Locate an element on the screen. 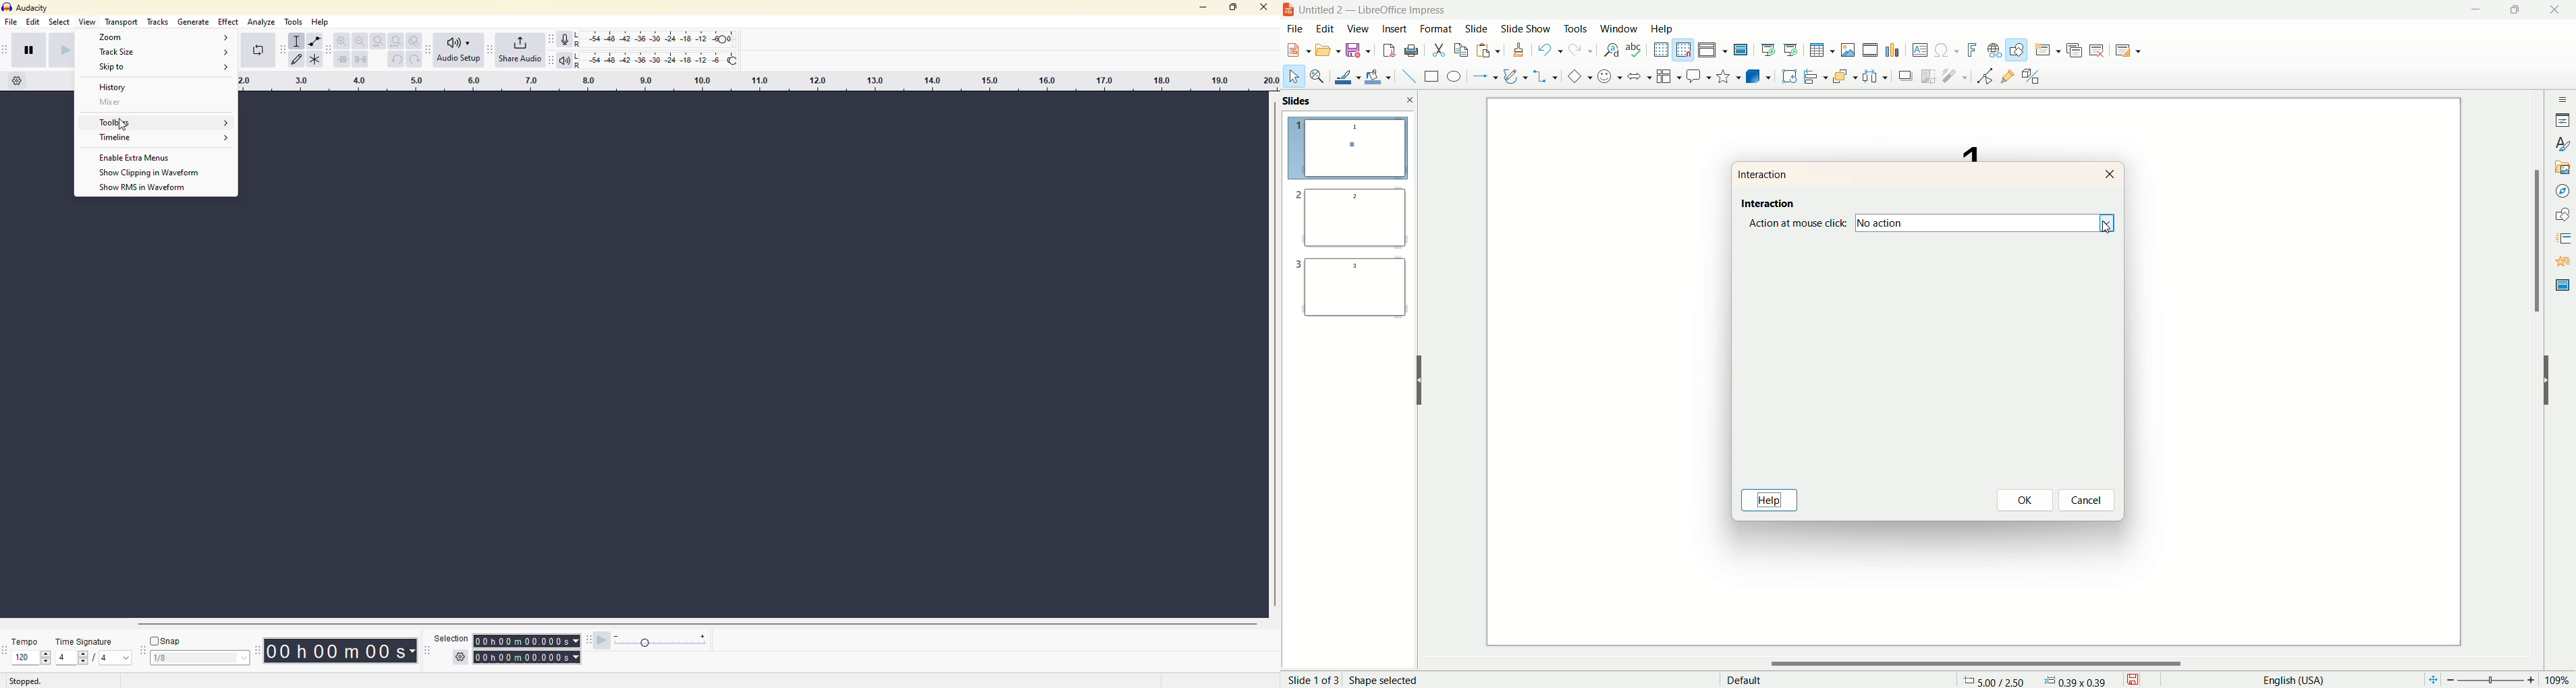  sidebar settings is located at coordinates (2561, 97).